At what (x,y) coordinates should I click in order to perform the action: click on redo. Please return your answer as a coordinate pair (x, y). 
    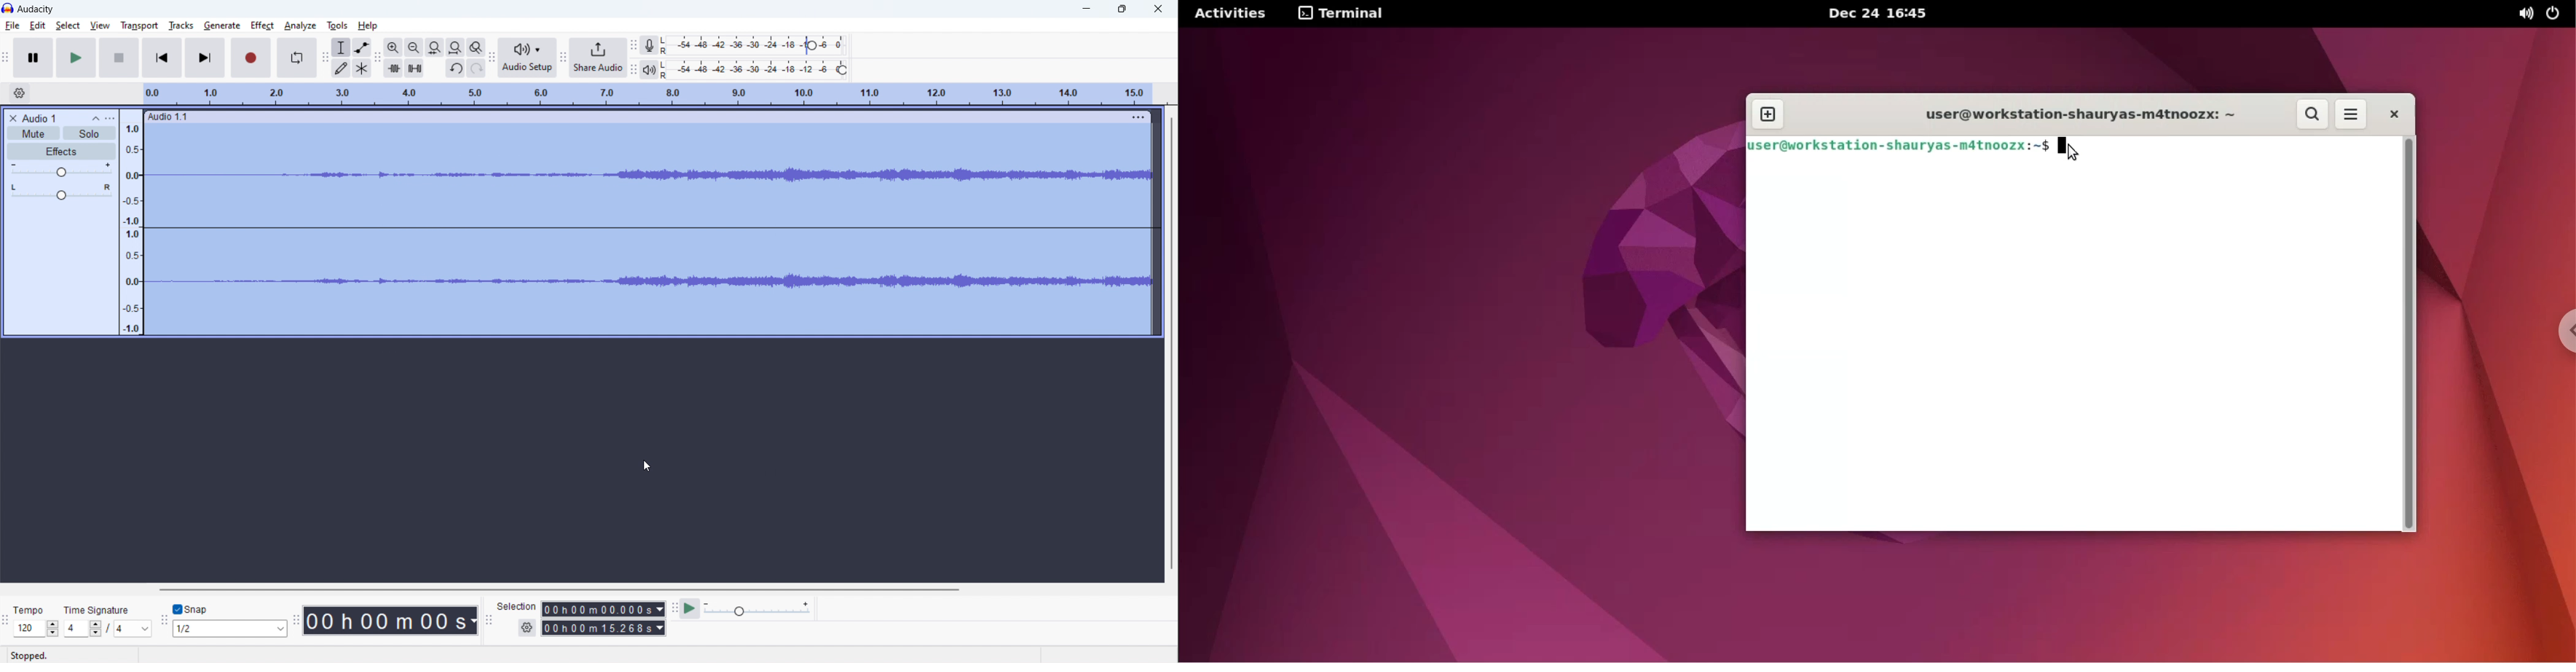
    Looking at the image, I should click on (477, 68).